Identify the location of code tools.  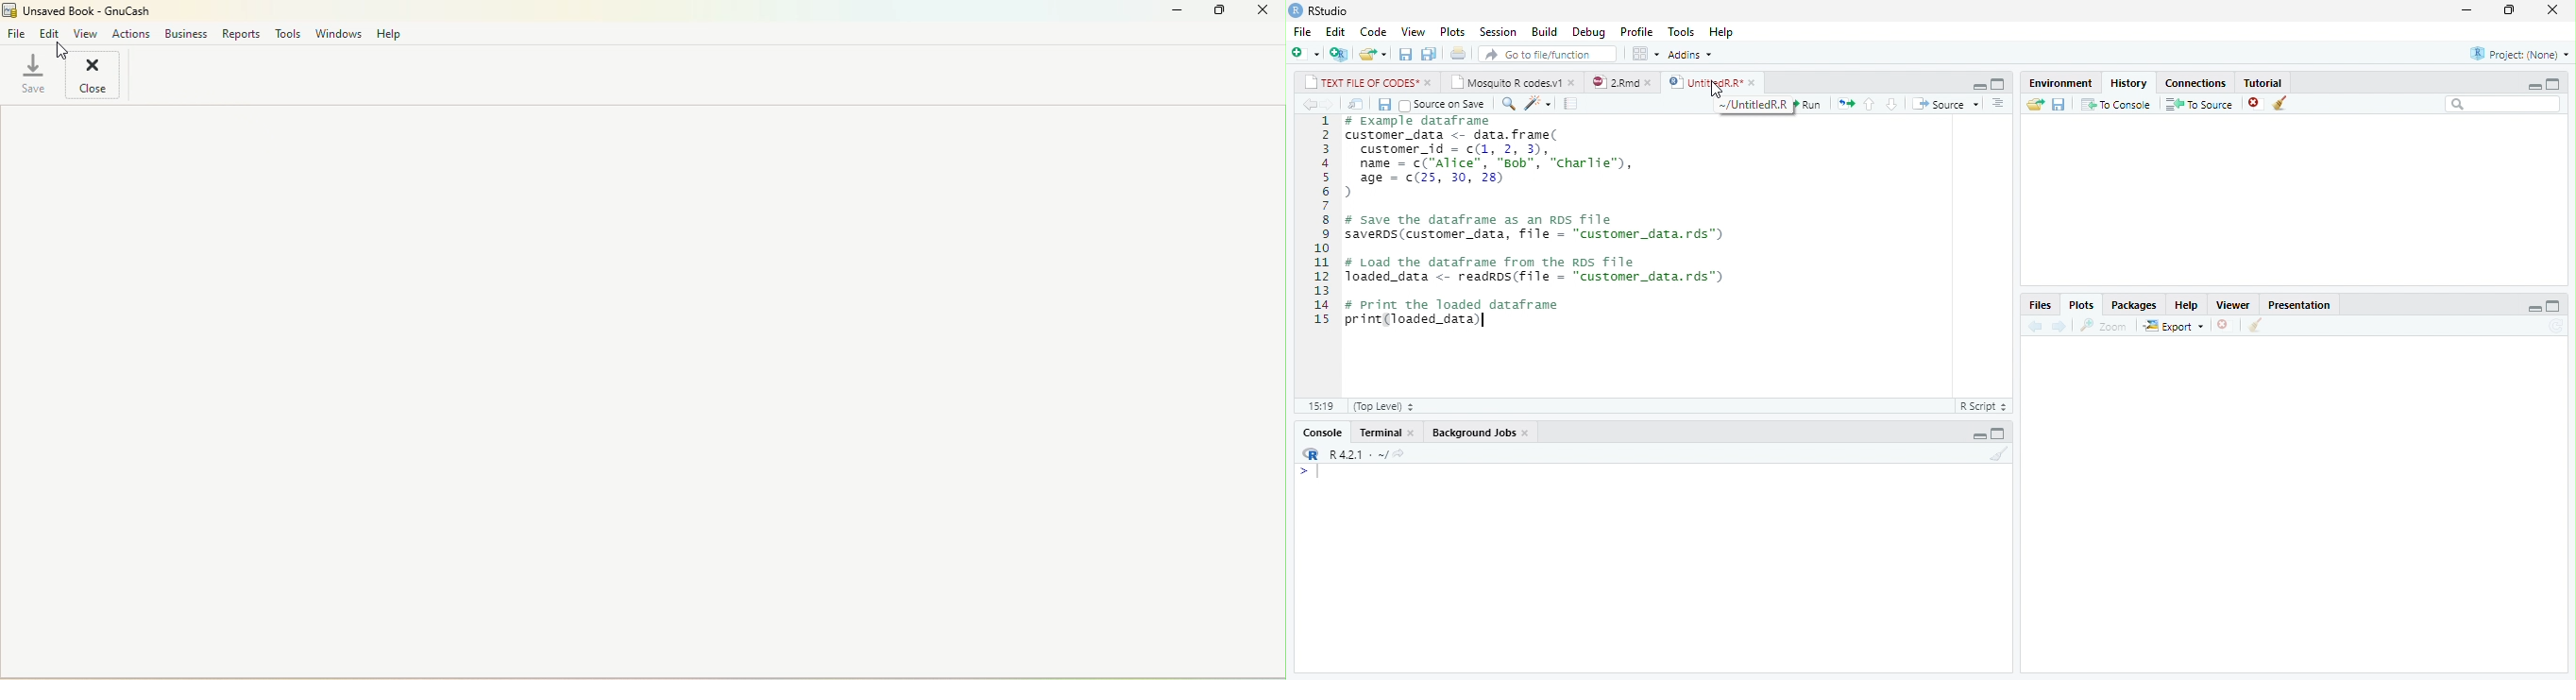
(1538, 104).